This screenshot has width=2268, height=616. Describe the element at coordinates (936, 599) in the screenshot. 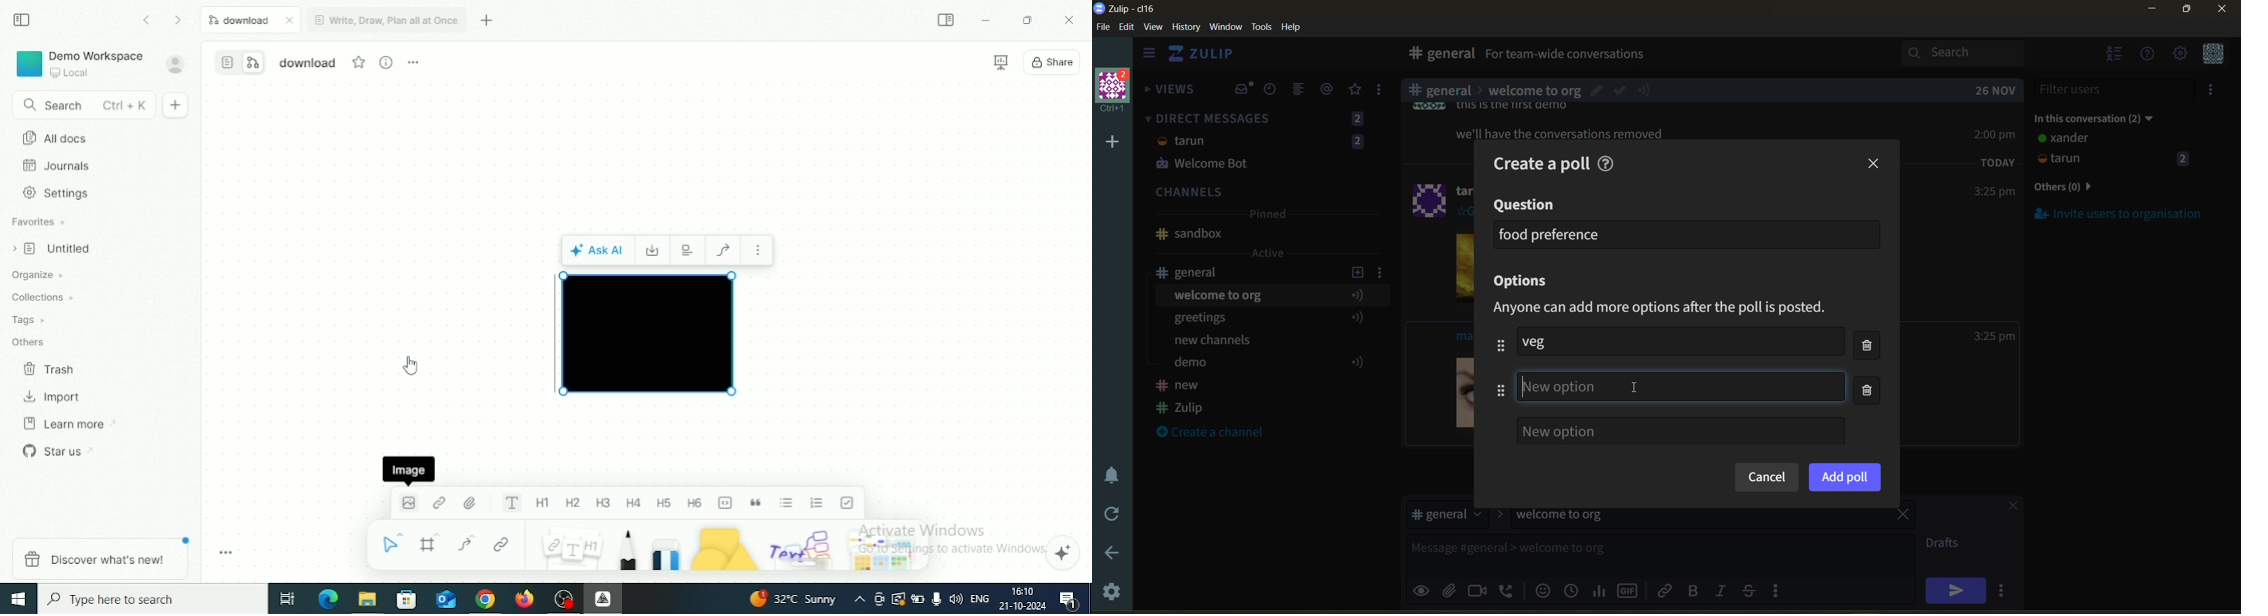

I see `Mic` at that location.